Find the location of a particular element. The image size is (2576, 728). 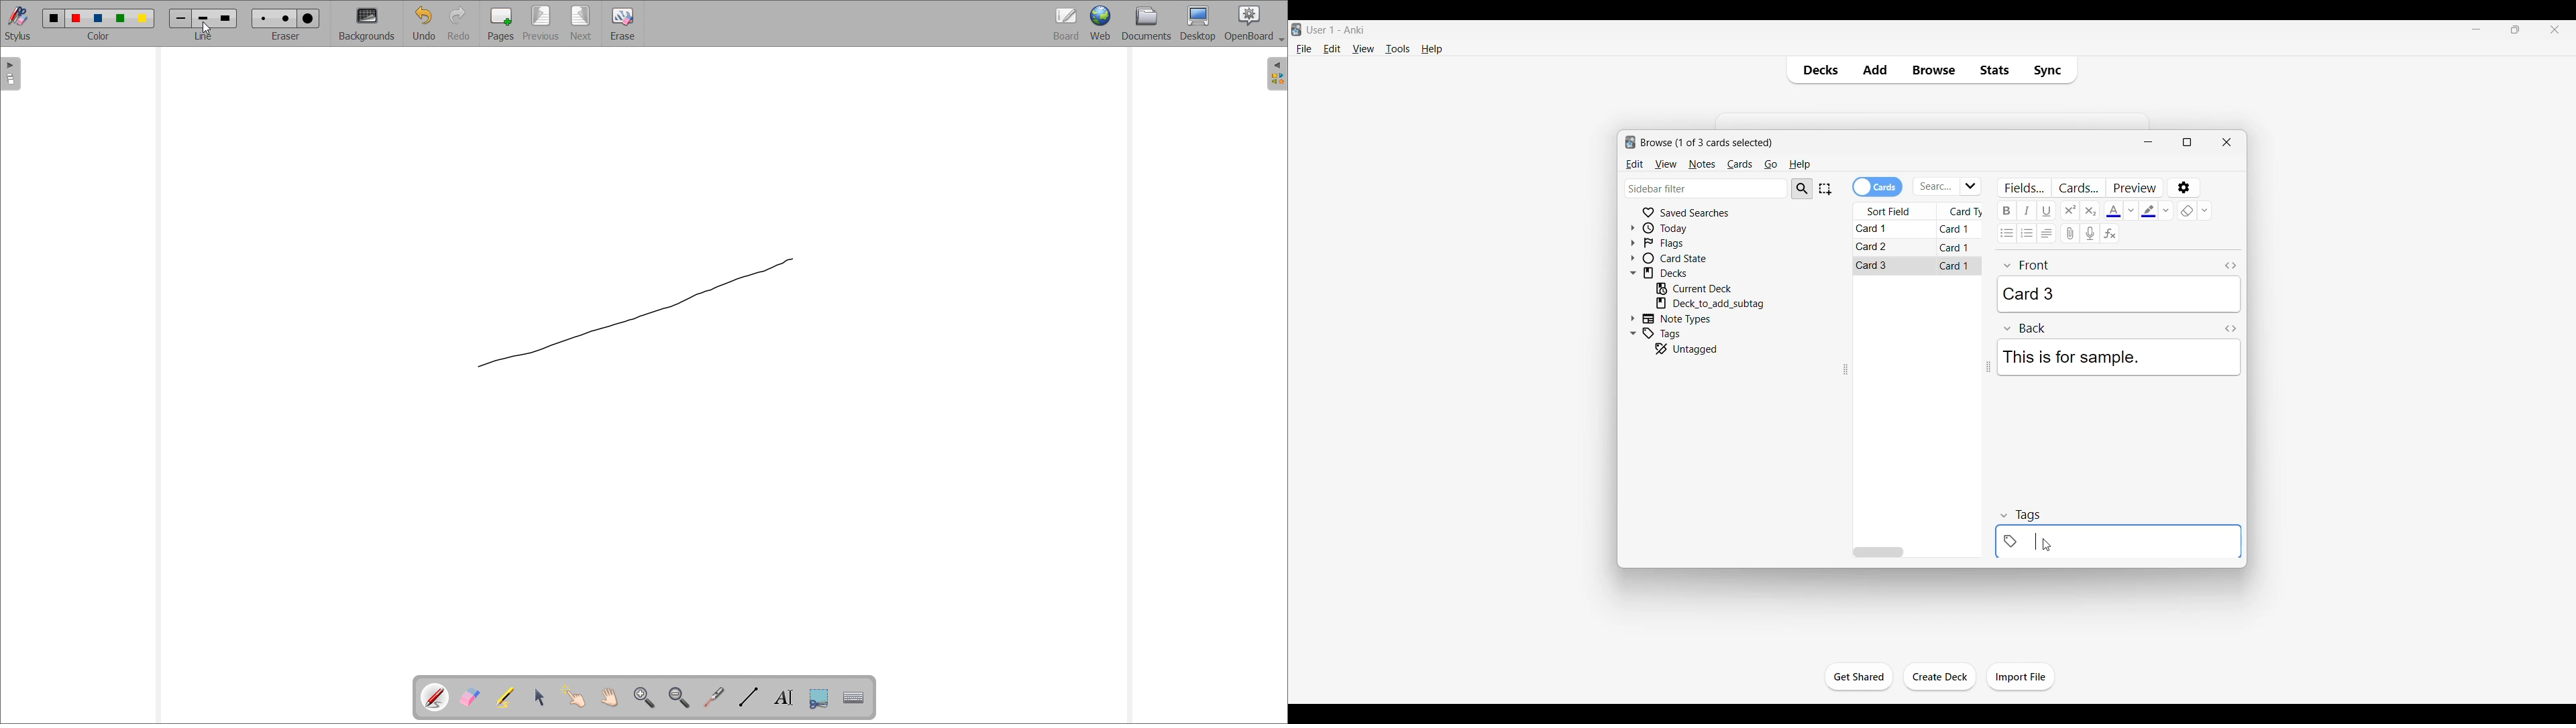

Click to see list is located at coordinates (1972, 186).